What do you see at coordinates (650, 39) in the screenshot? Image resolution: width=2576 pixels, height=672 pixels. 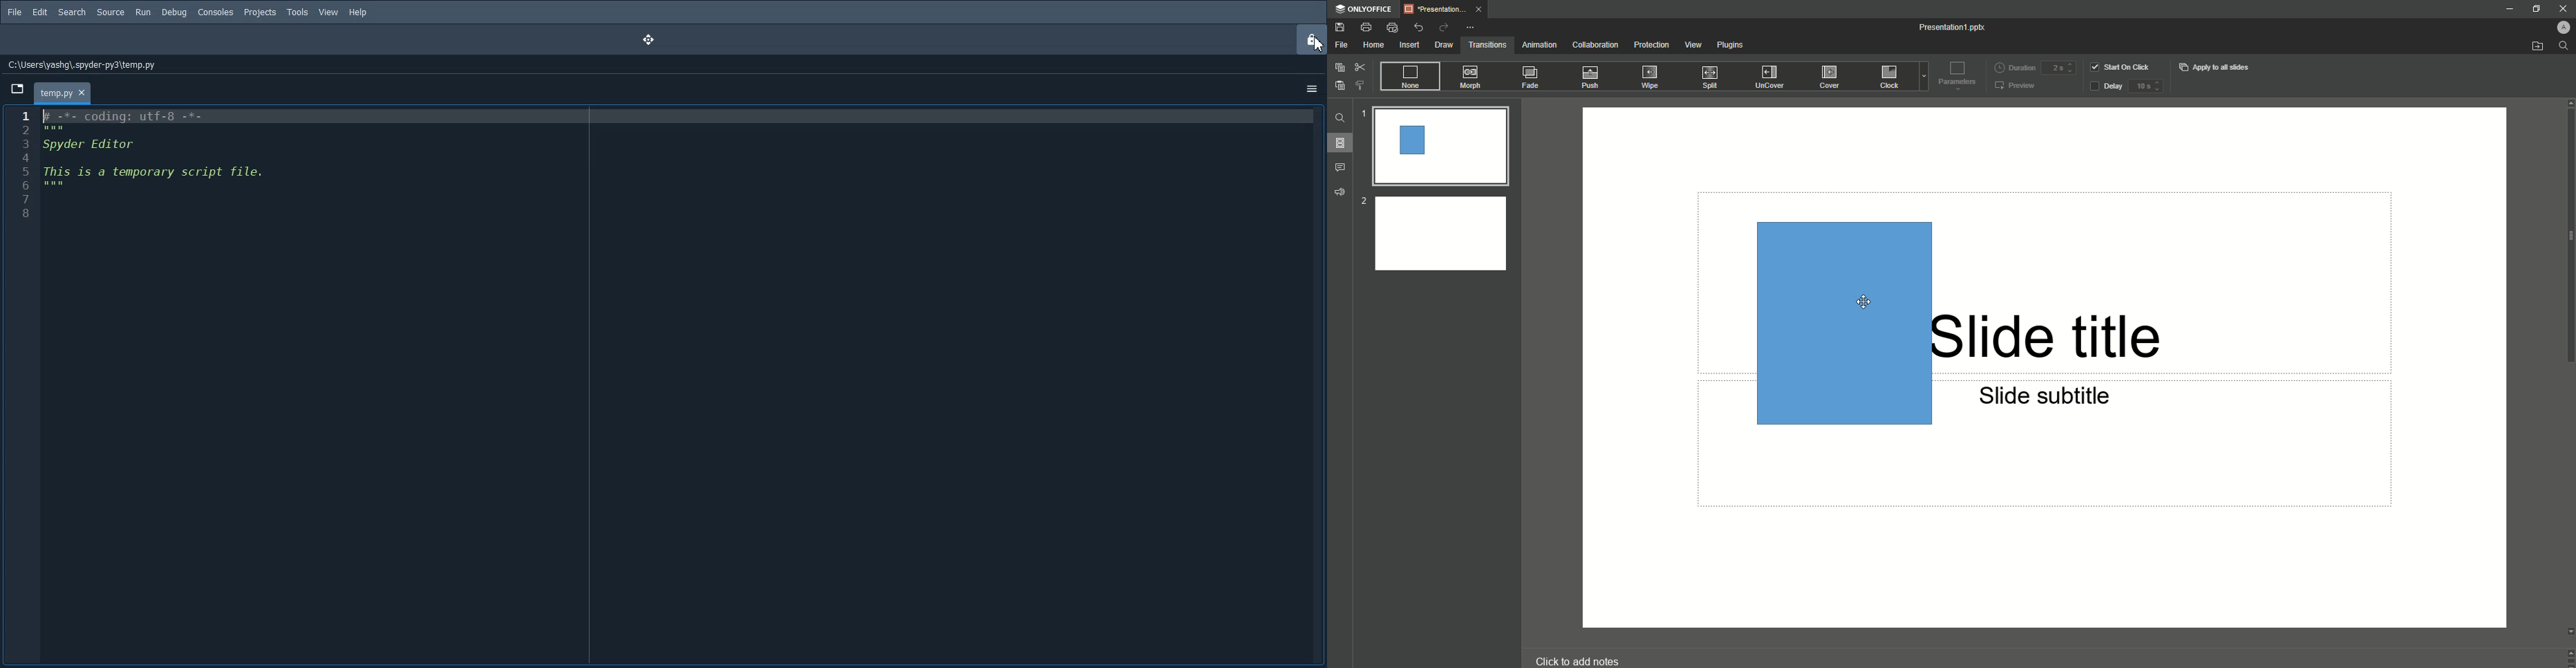 I see `Drag ` at bounding box center [650, 39].